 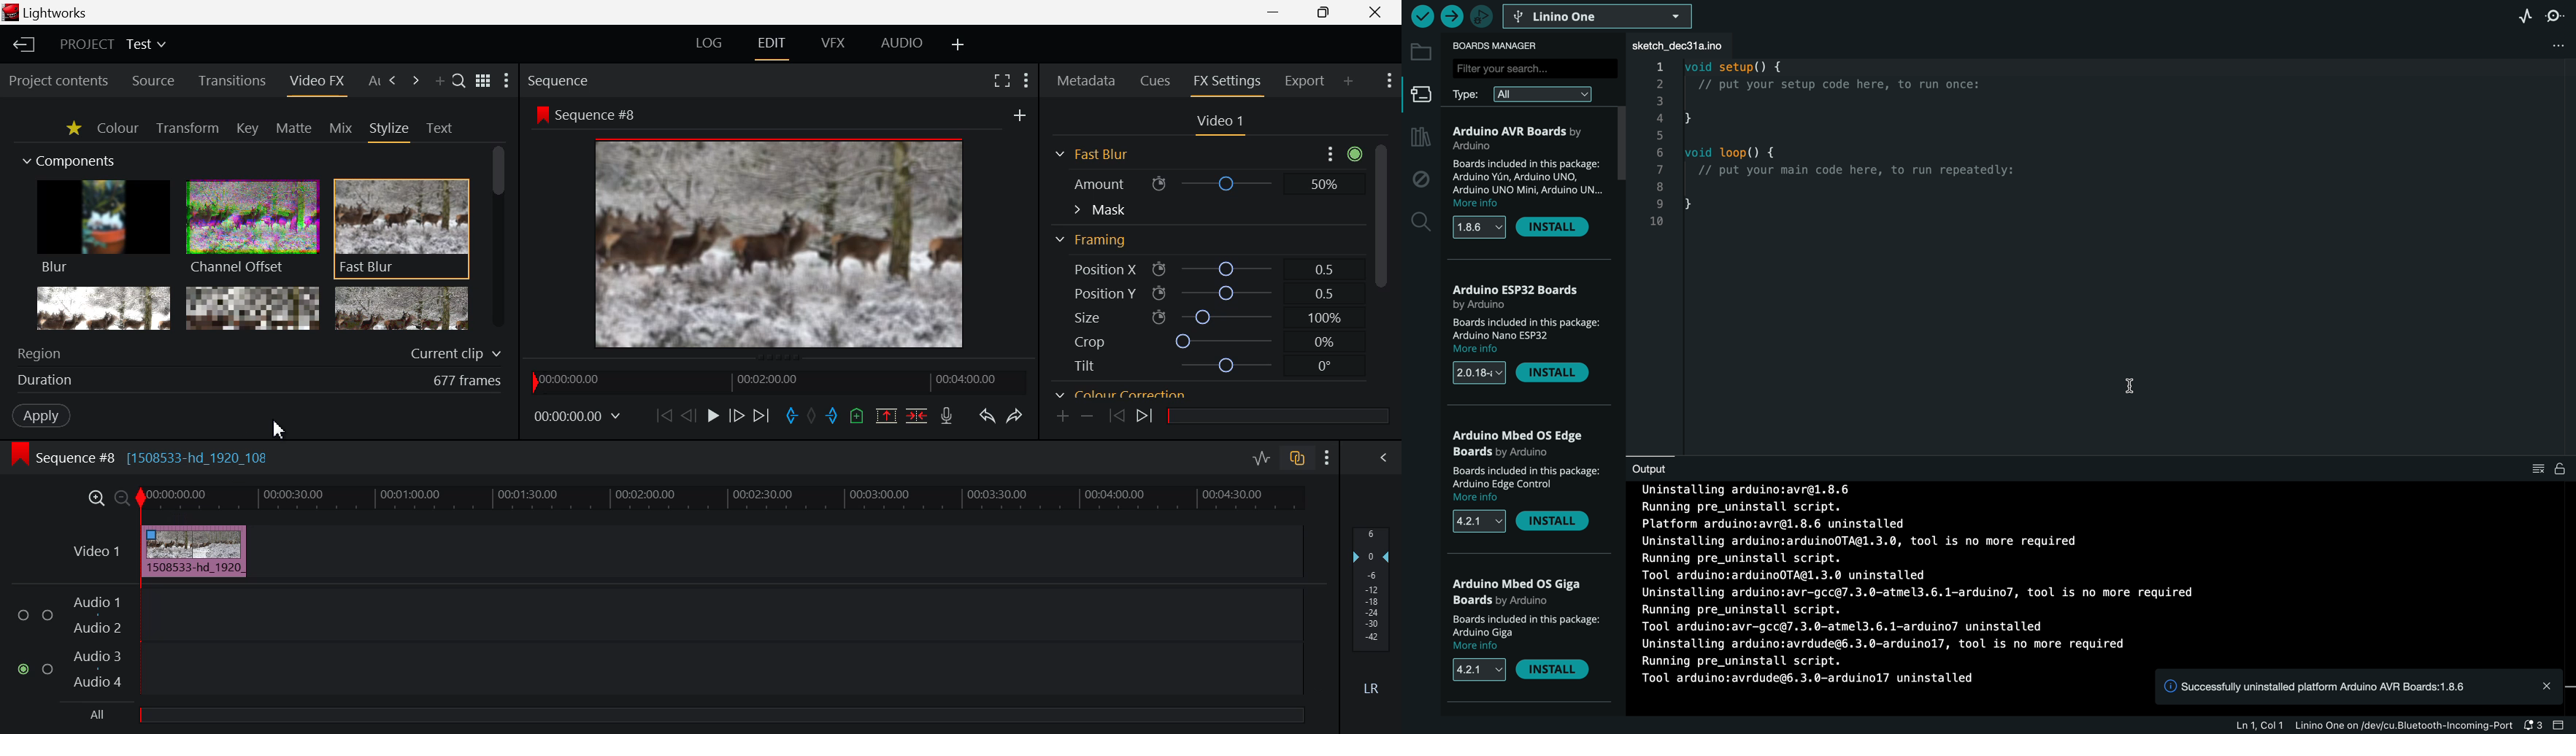 I want to click on Search, so click(x=458, y=80).